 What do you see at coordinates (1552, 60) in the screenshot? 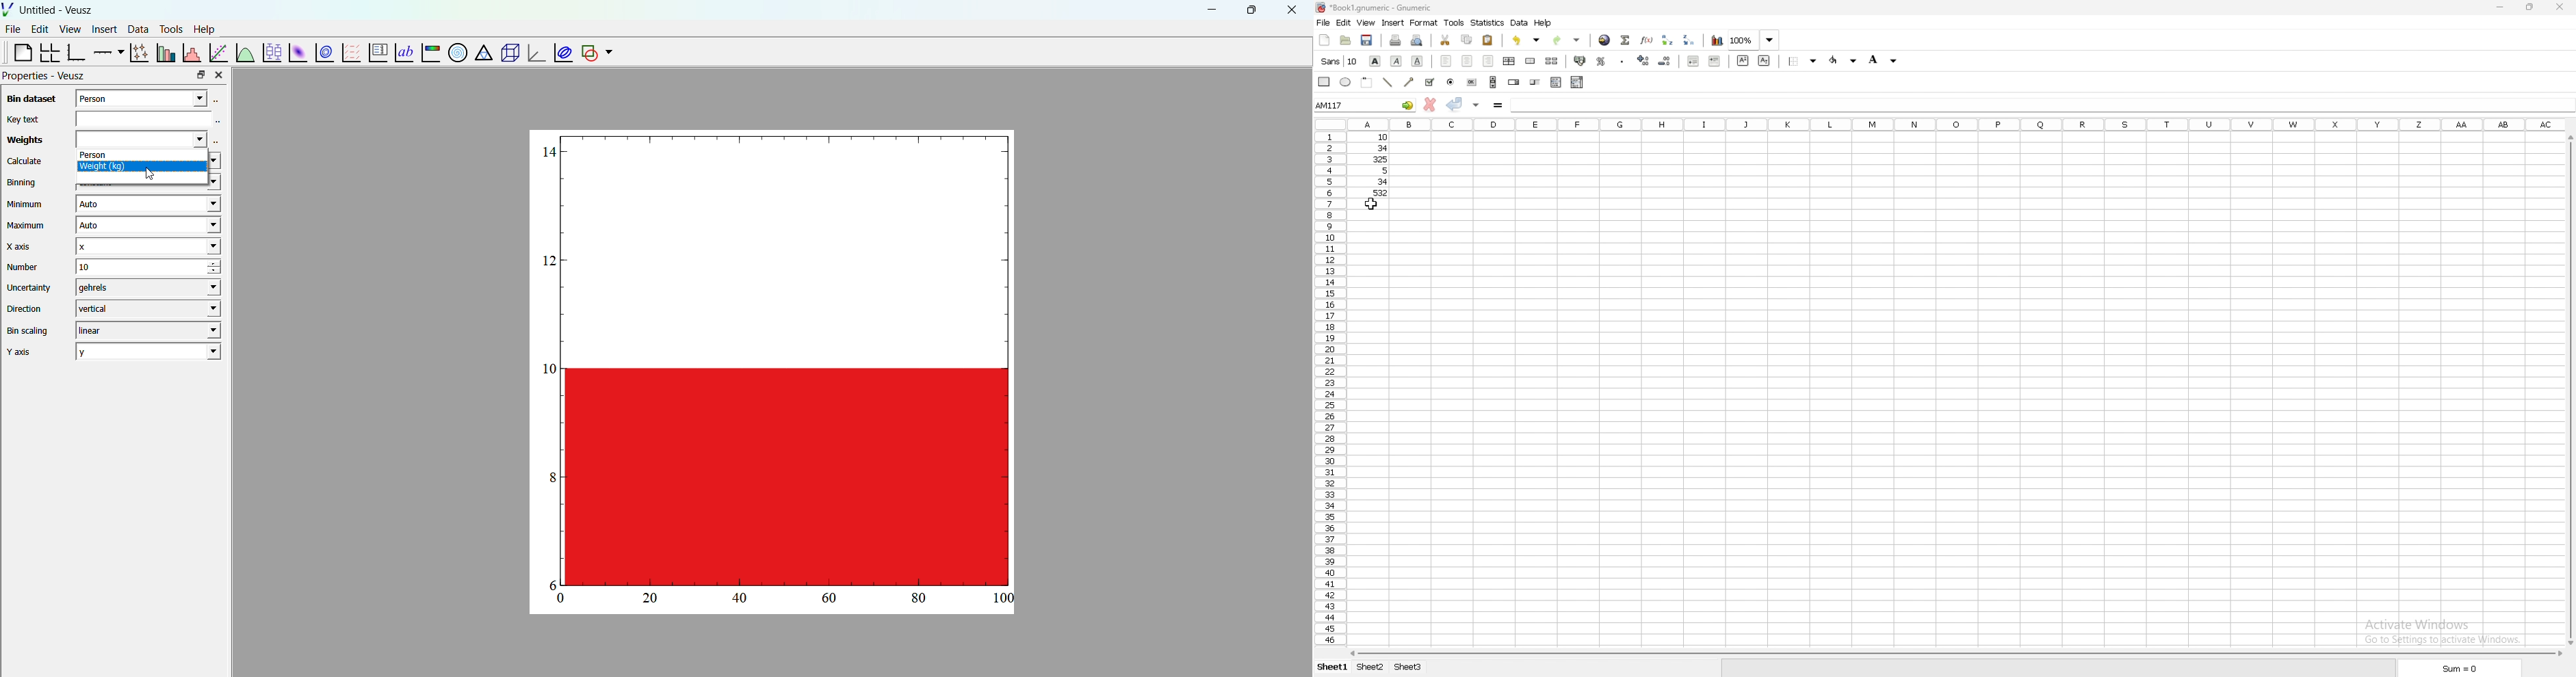
I see `split merged cells` at bounding box center [1552, 60].